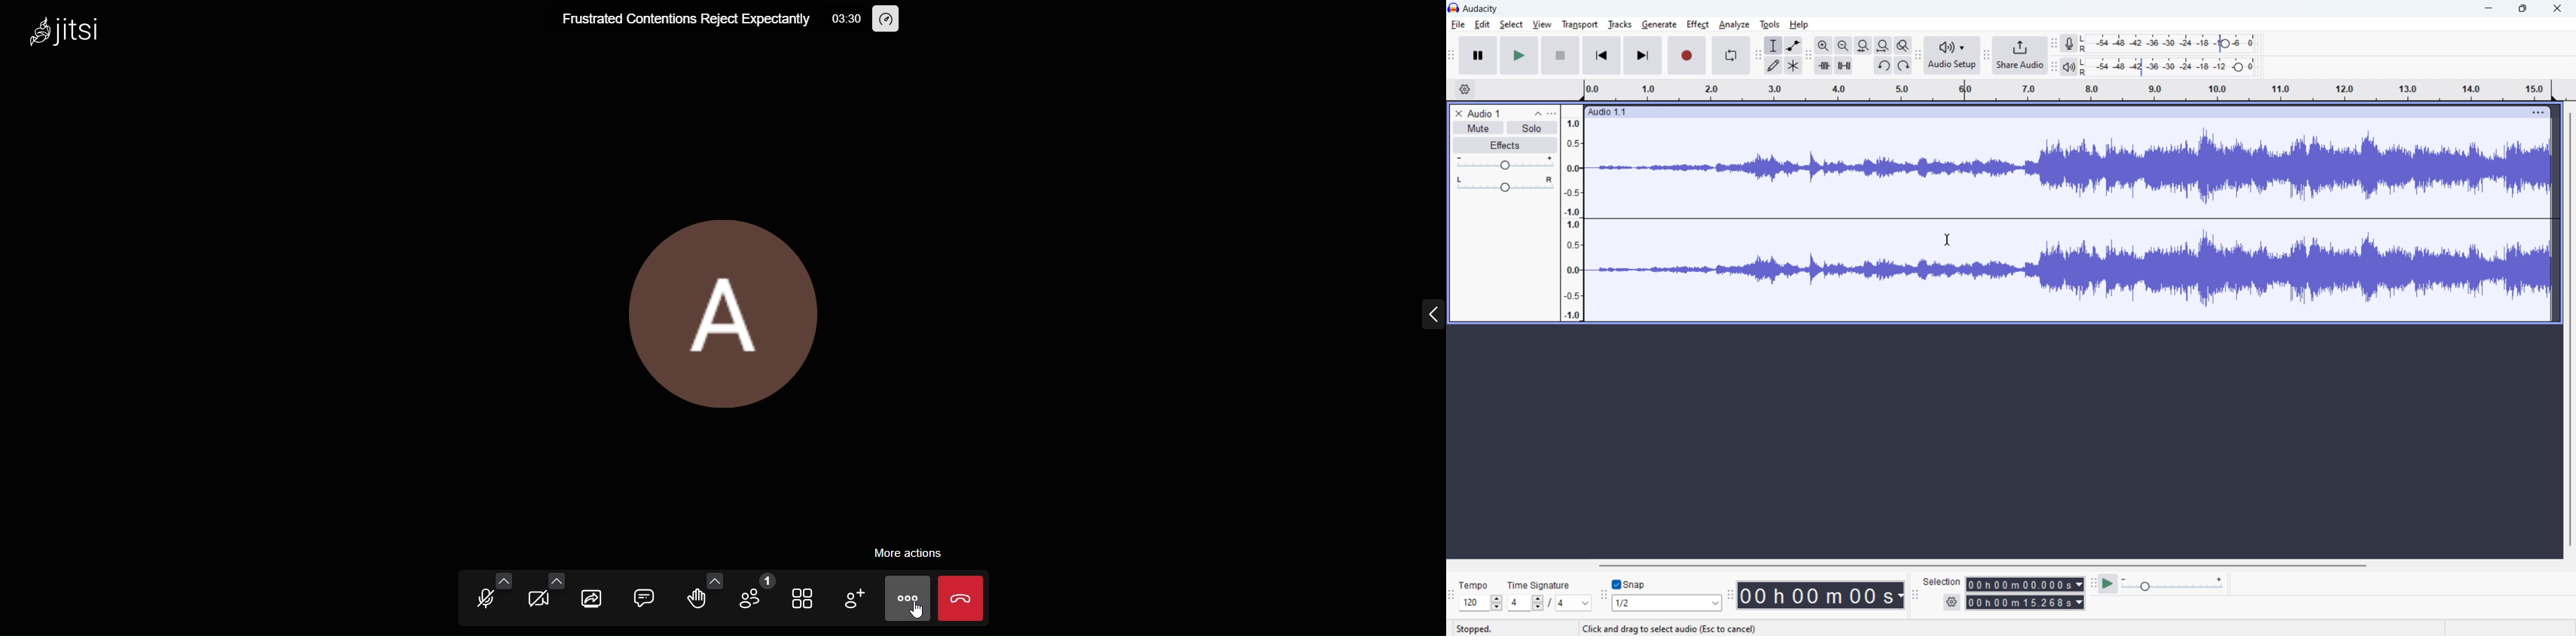 This screenshot has height=644, width=2576. What do you see at coordinates (1952, 55) in the screenshot?
I see `audio setup` at bounding box center [1952, 55].